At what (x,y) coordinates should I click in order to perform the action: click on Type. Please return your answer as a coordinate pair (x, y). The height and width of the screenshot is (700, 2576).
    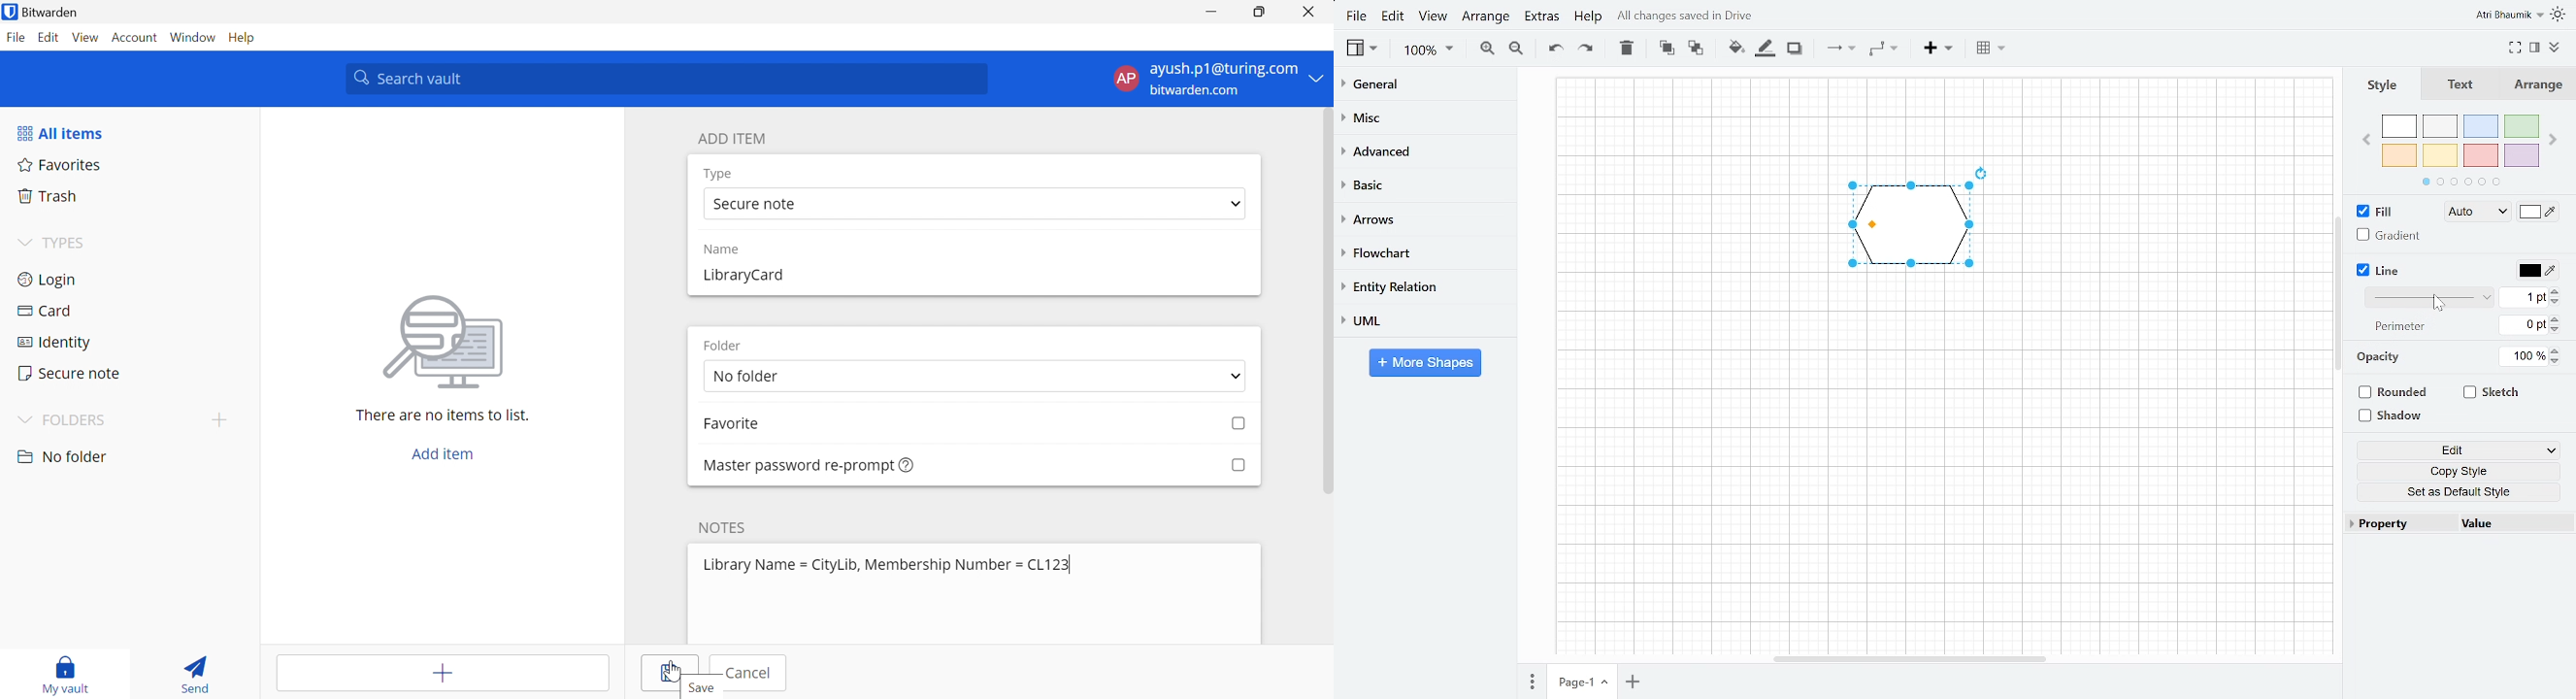
    Looking at the image, I should click on (719, 175).